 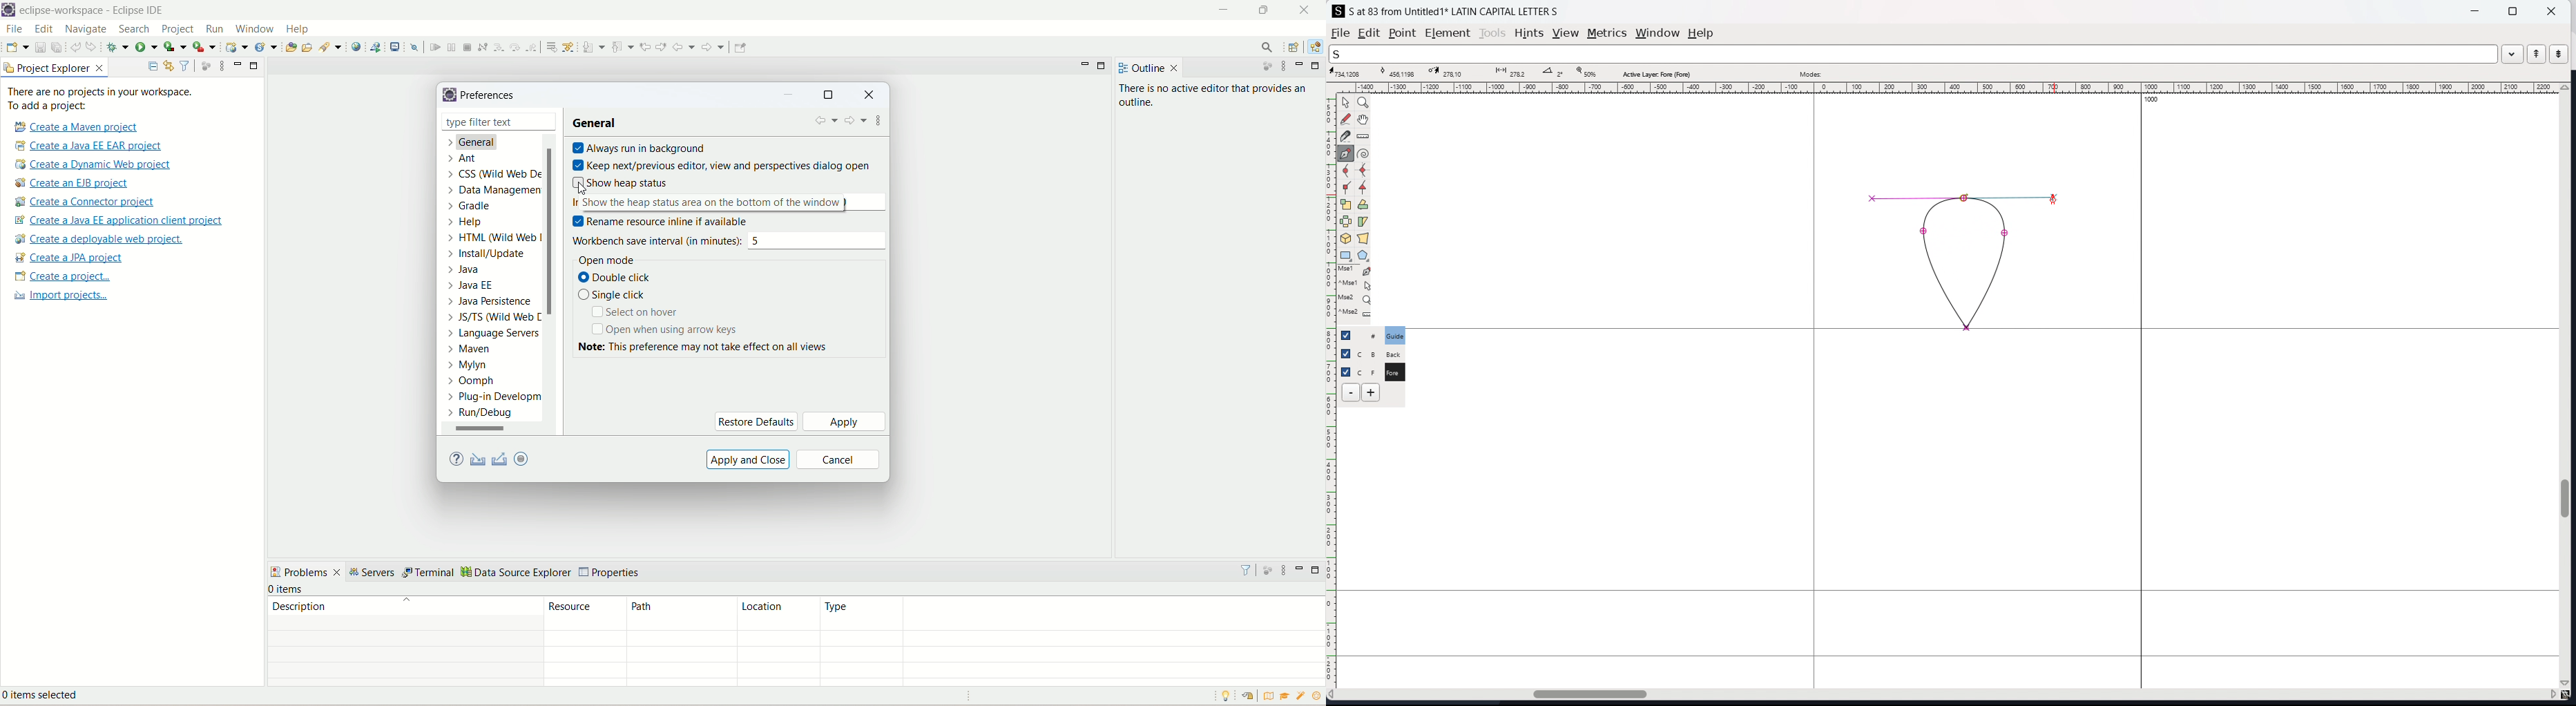 I want to click on # Guide, so click(x=1396, y=335).